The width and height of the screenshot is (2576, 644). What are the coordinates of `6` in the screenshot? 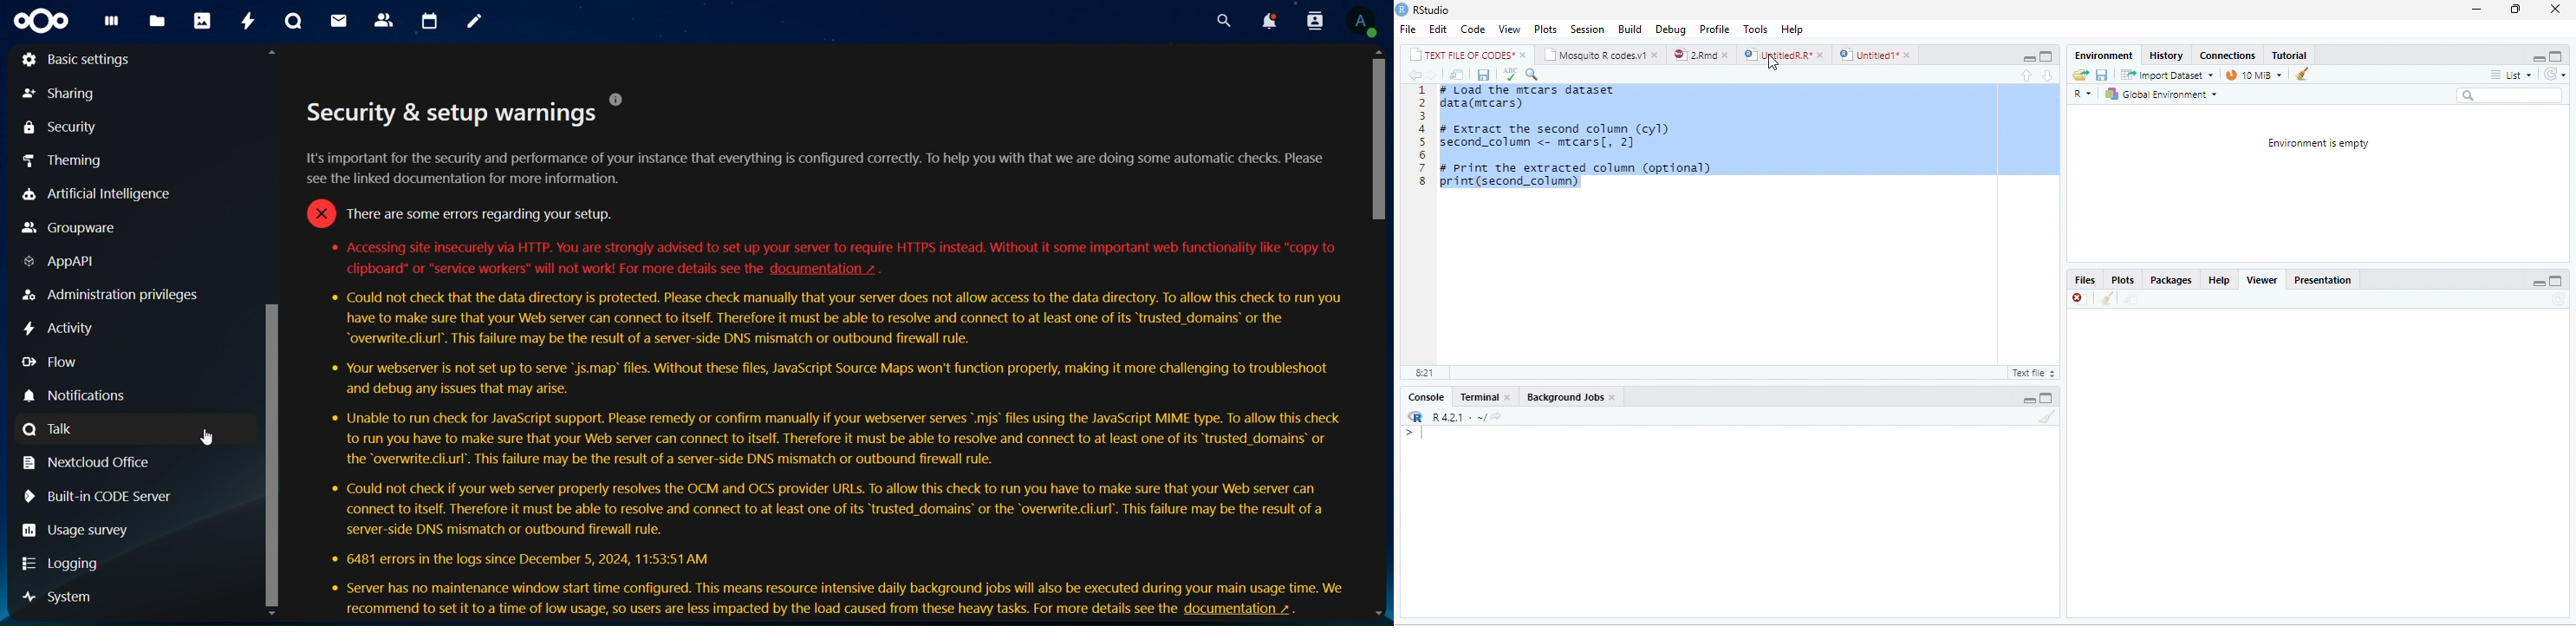 It's located at (1422, 154).